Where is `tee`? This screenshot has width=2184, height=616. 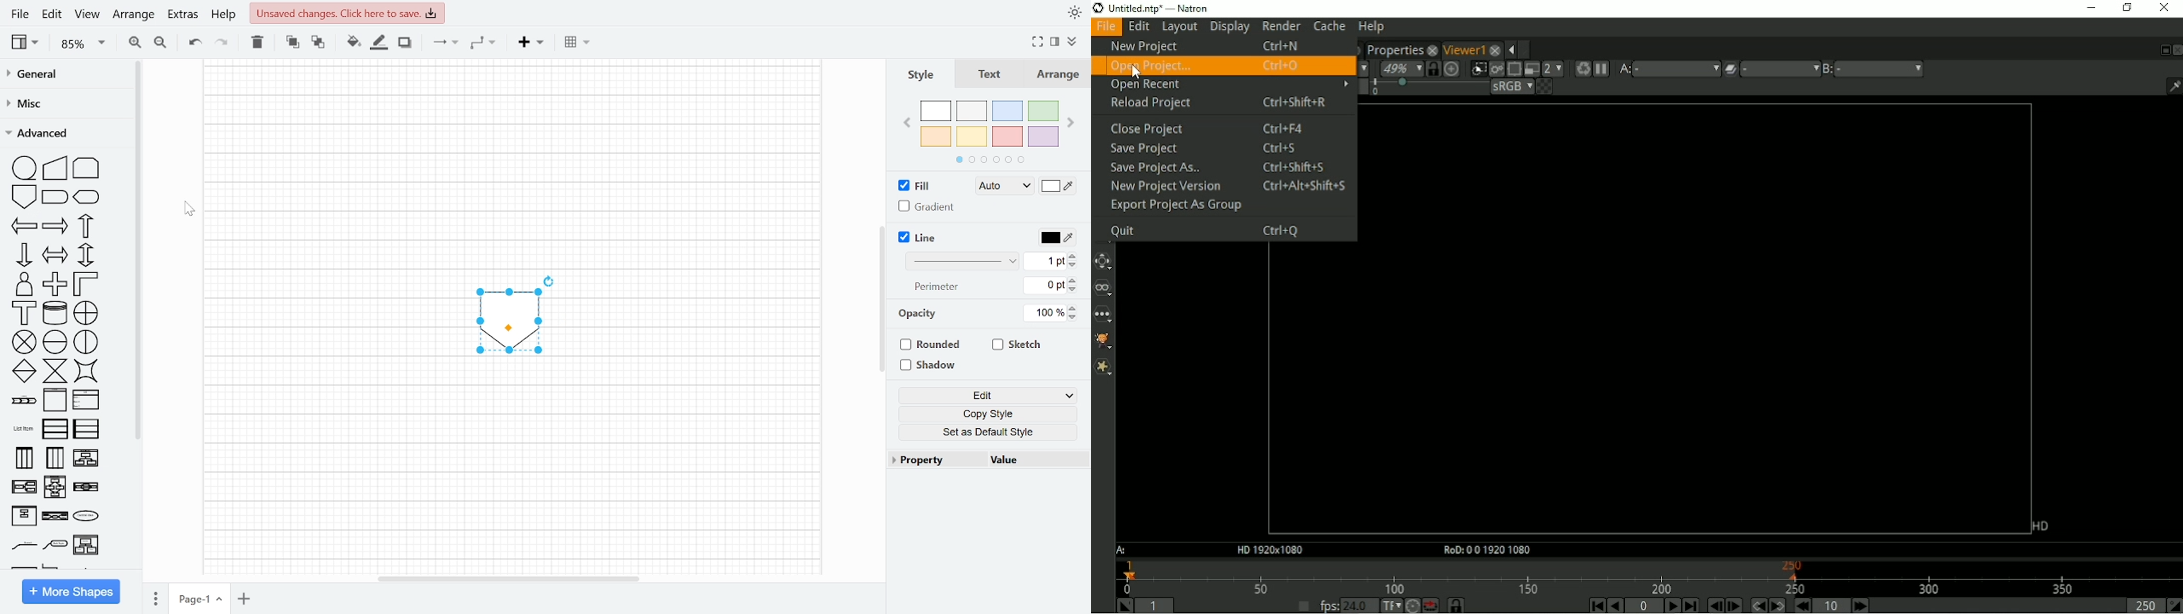 tee is located at coordinates (25, 313).